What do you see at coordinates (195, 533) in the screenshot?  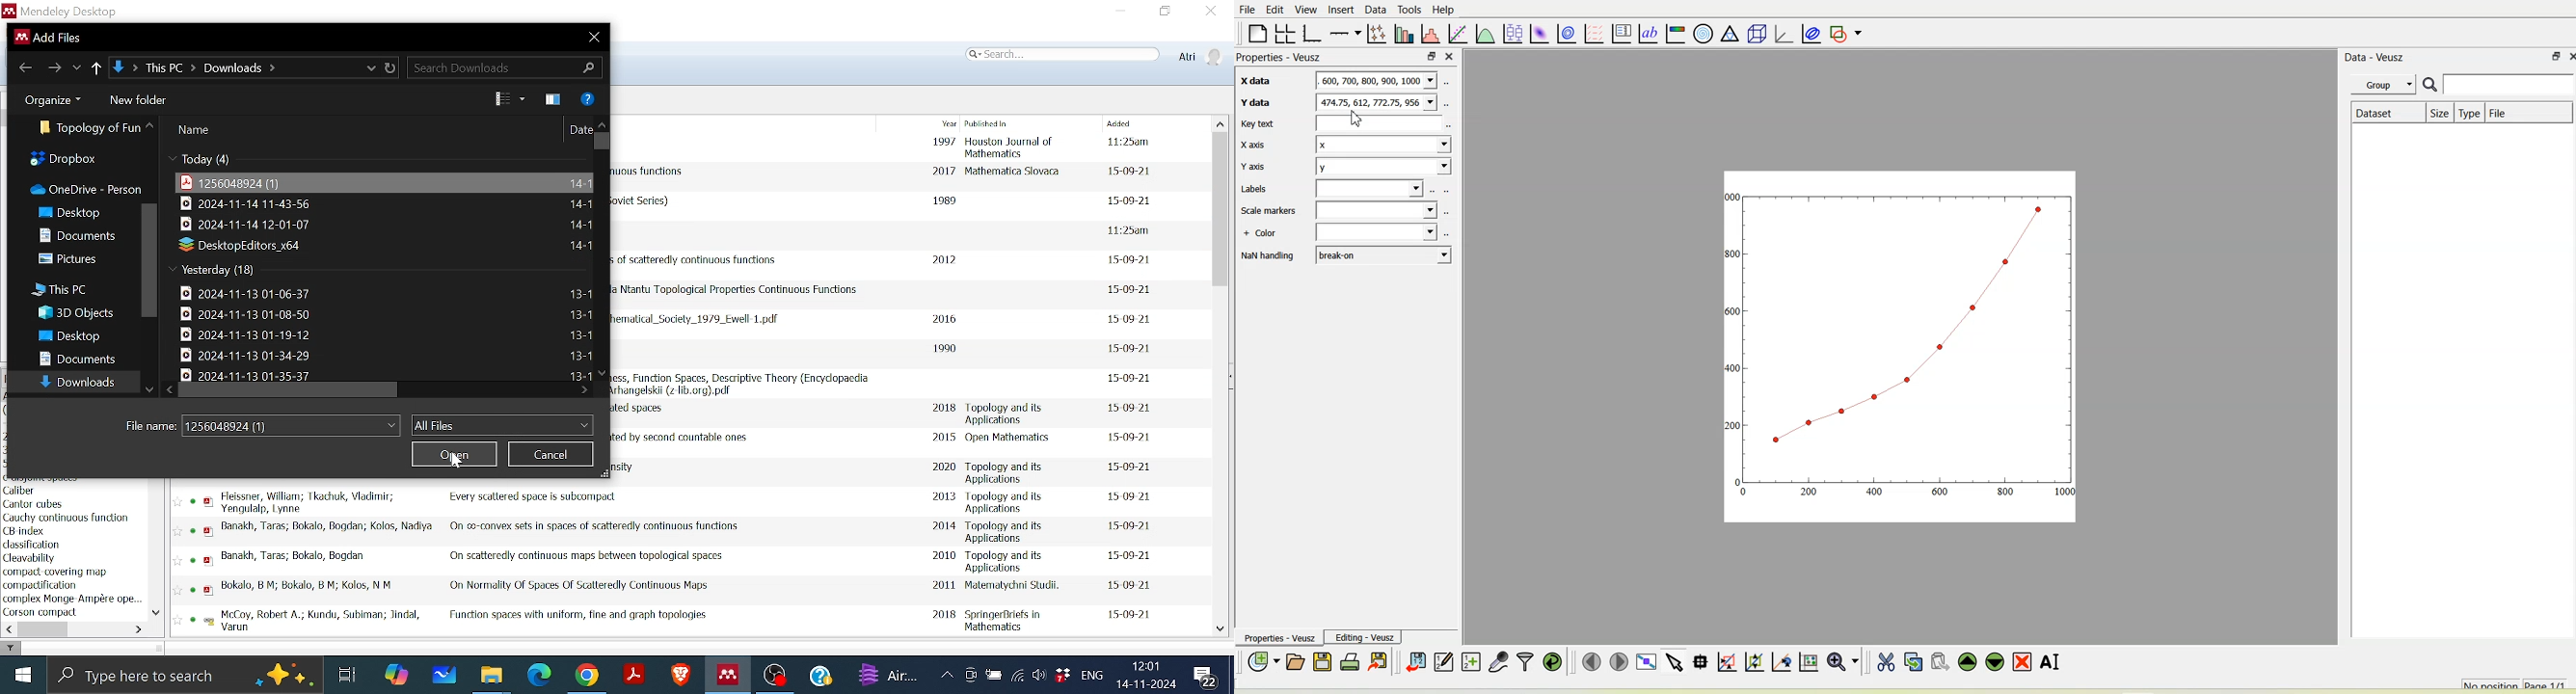 I see `read status` at bounding box center [195, 533].